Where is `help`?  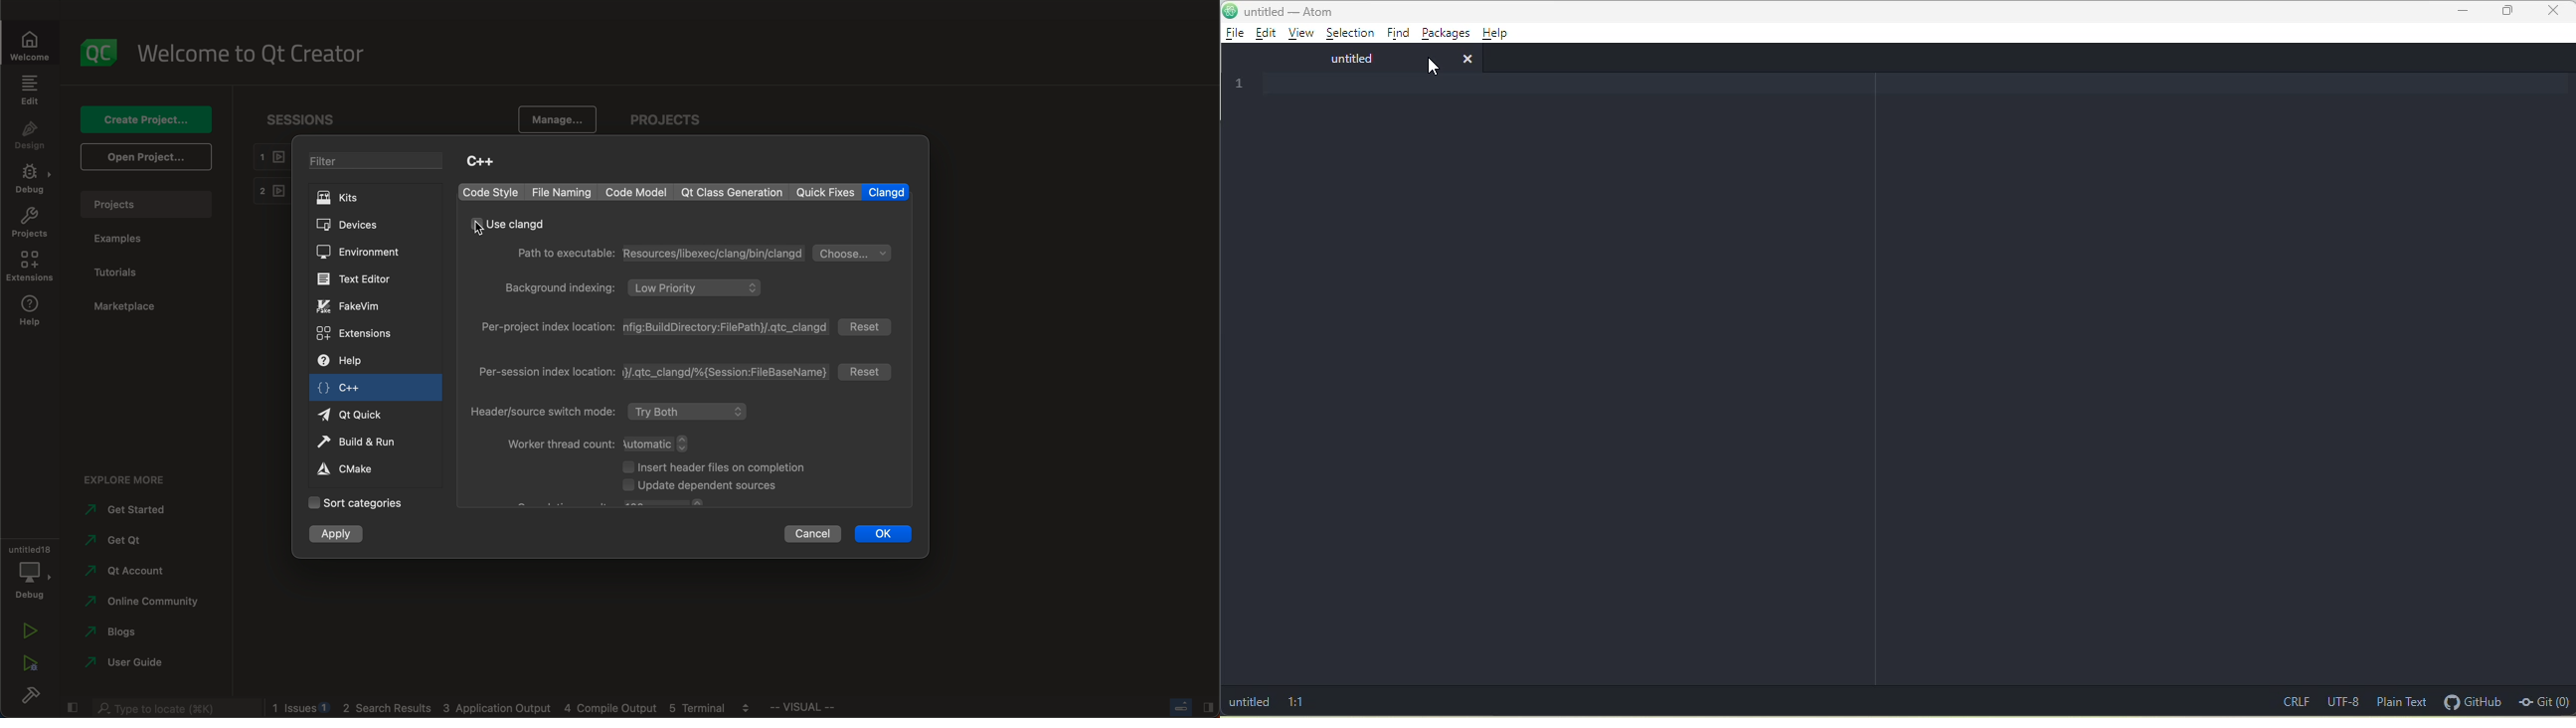
help is located at coordinates (353, 359).